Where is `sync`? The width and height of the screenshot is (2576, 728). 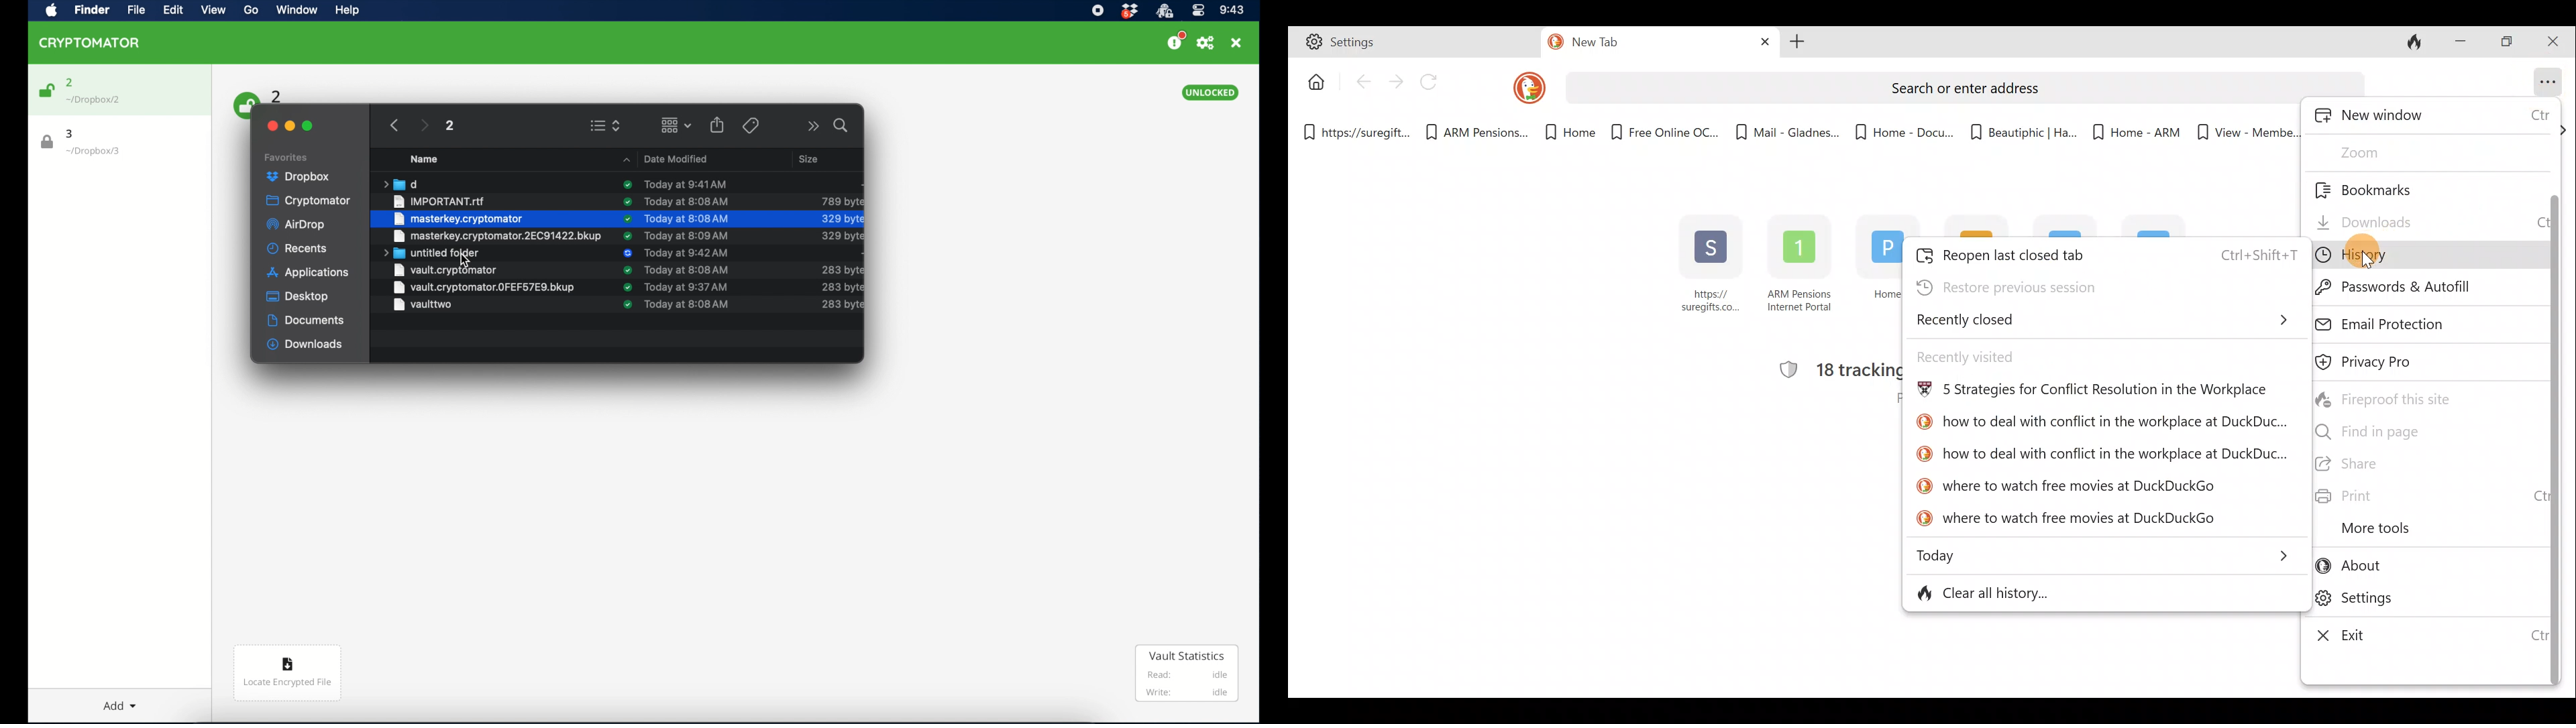 sync is located at coordinates (628, 253).